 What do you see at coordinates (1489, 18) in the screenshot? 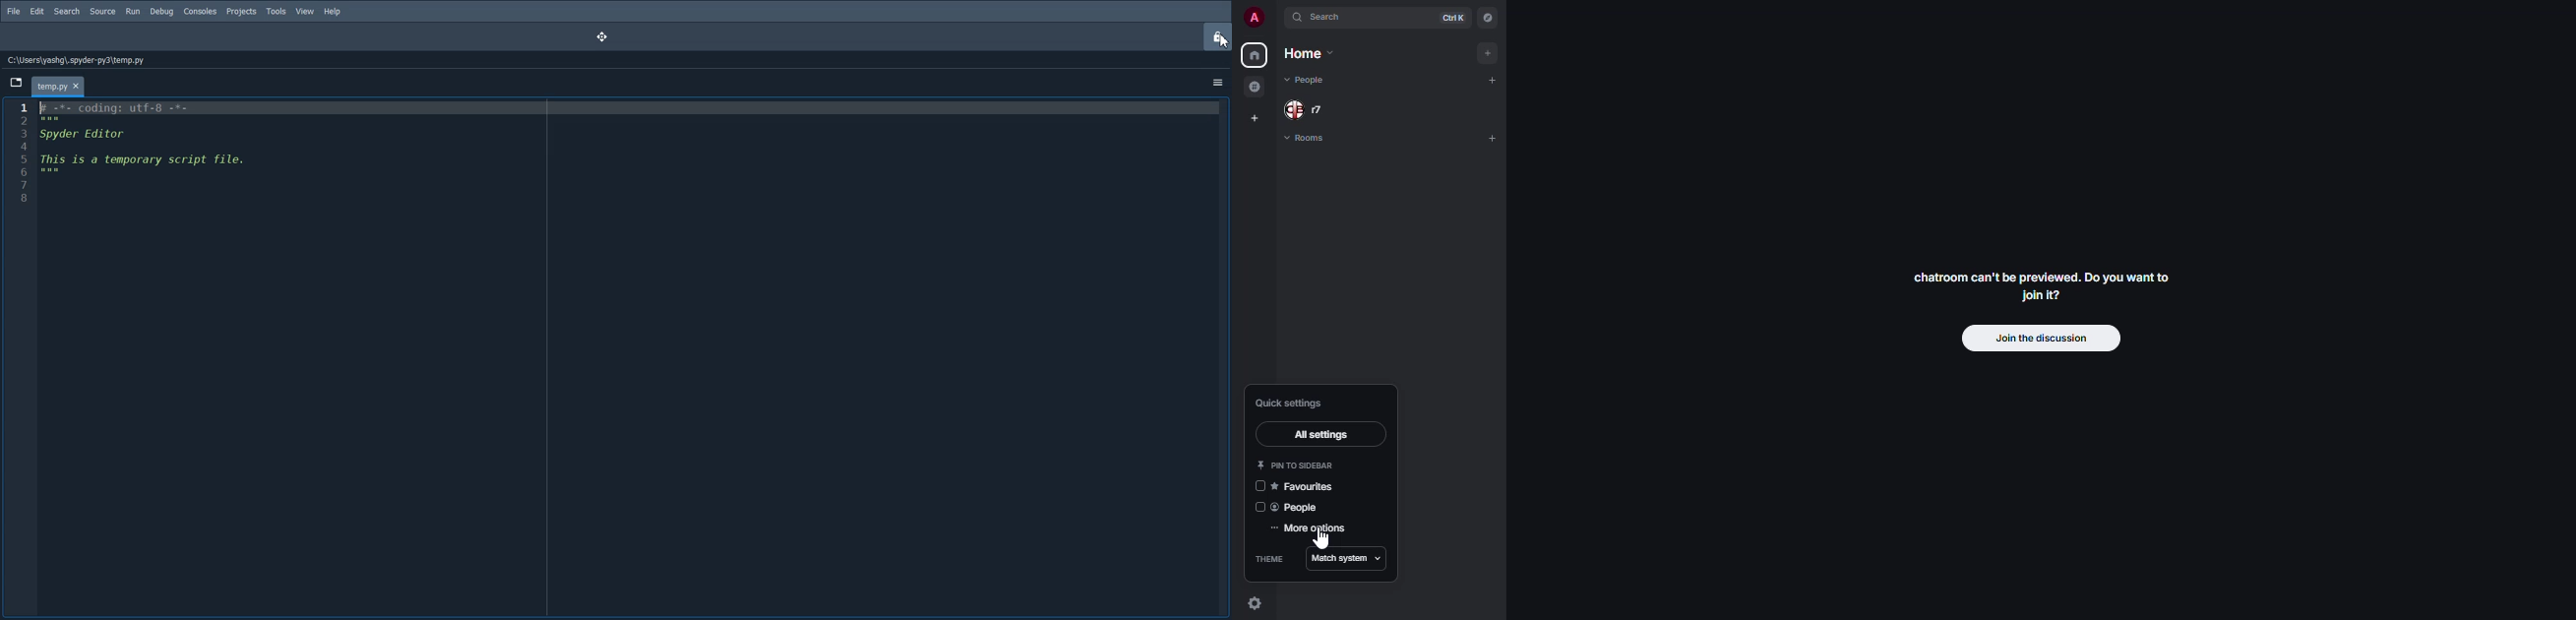
I see `navigator` at bounding box center [1489, 18].